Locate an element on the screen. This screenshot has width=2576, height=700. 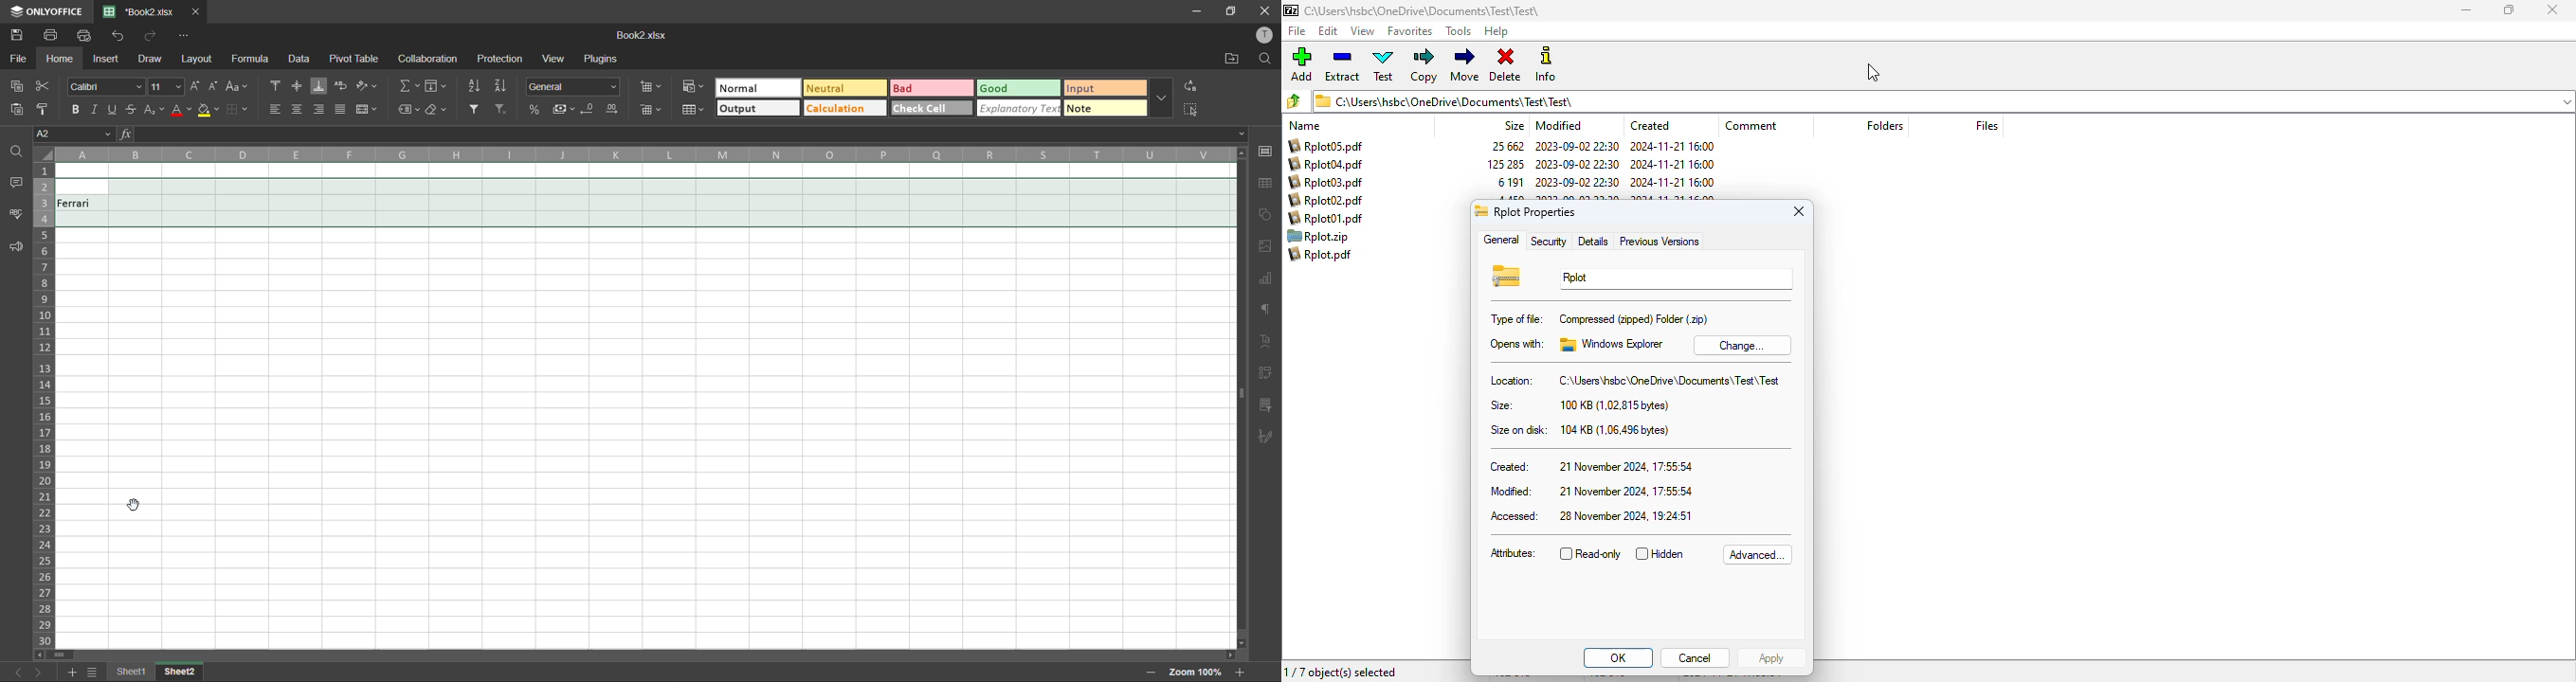
bad is located at coordinates (931, 87).